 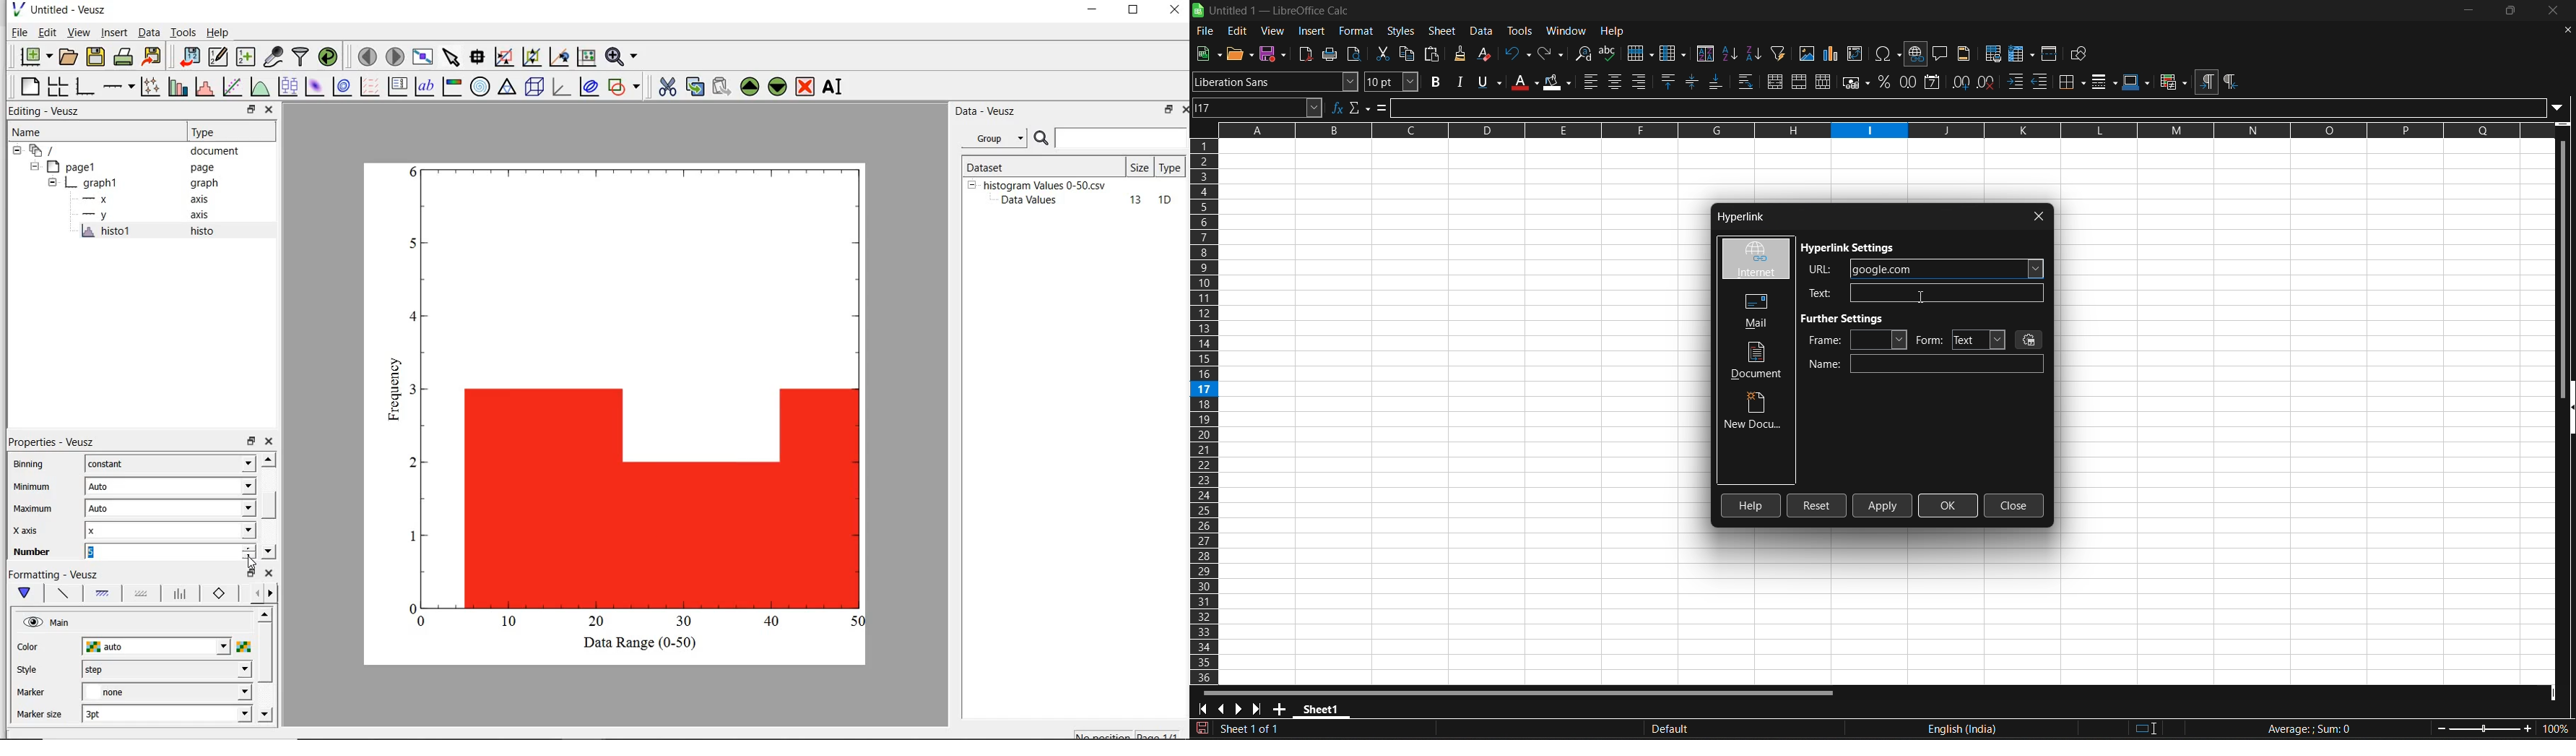 What do you see at coordinates (1616, 82) in the screenshot?
I see `align center` at bounding box center [1616, 82].